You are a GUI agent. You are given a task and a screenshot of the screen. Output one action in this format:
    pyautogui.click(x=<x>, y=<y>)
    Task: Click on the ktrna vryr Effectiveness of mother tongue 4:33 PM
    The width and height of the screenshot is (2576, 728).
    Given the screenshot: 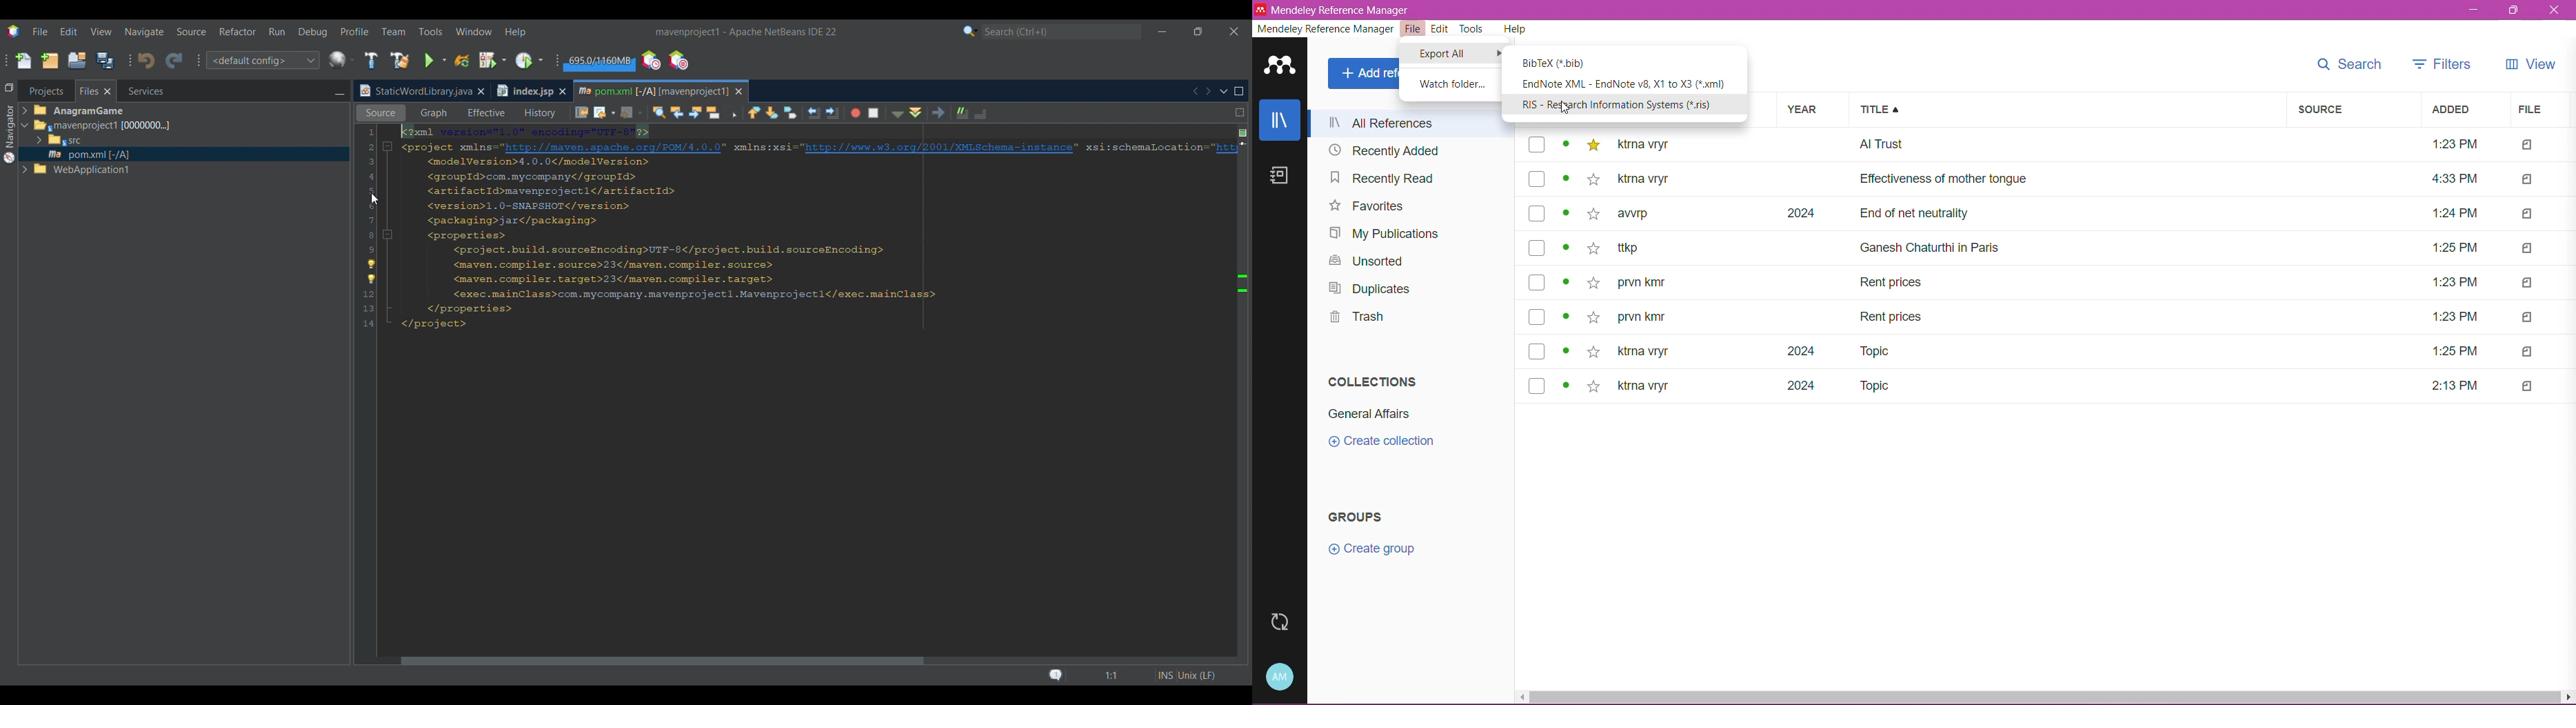 What is the action you would take?
    pyautogui.click(x=2055, y=179)
    